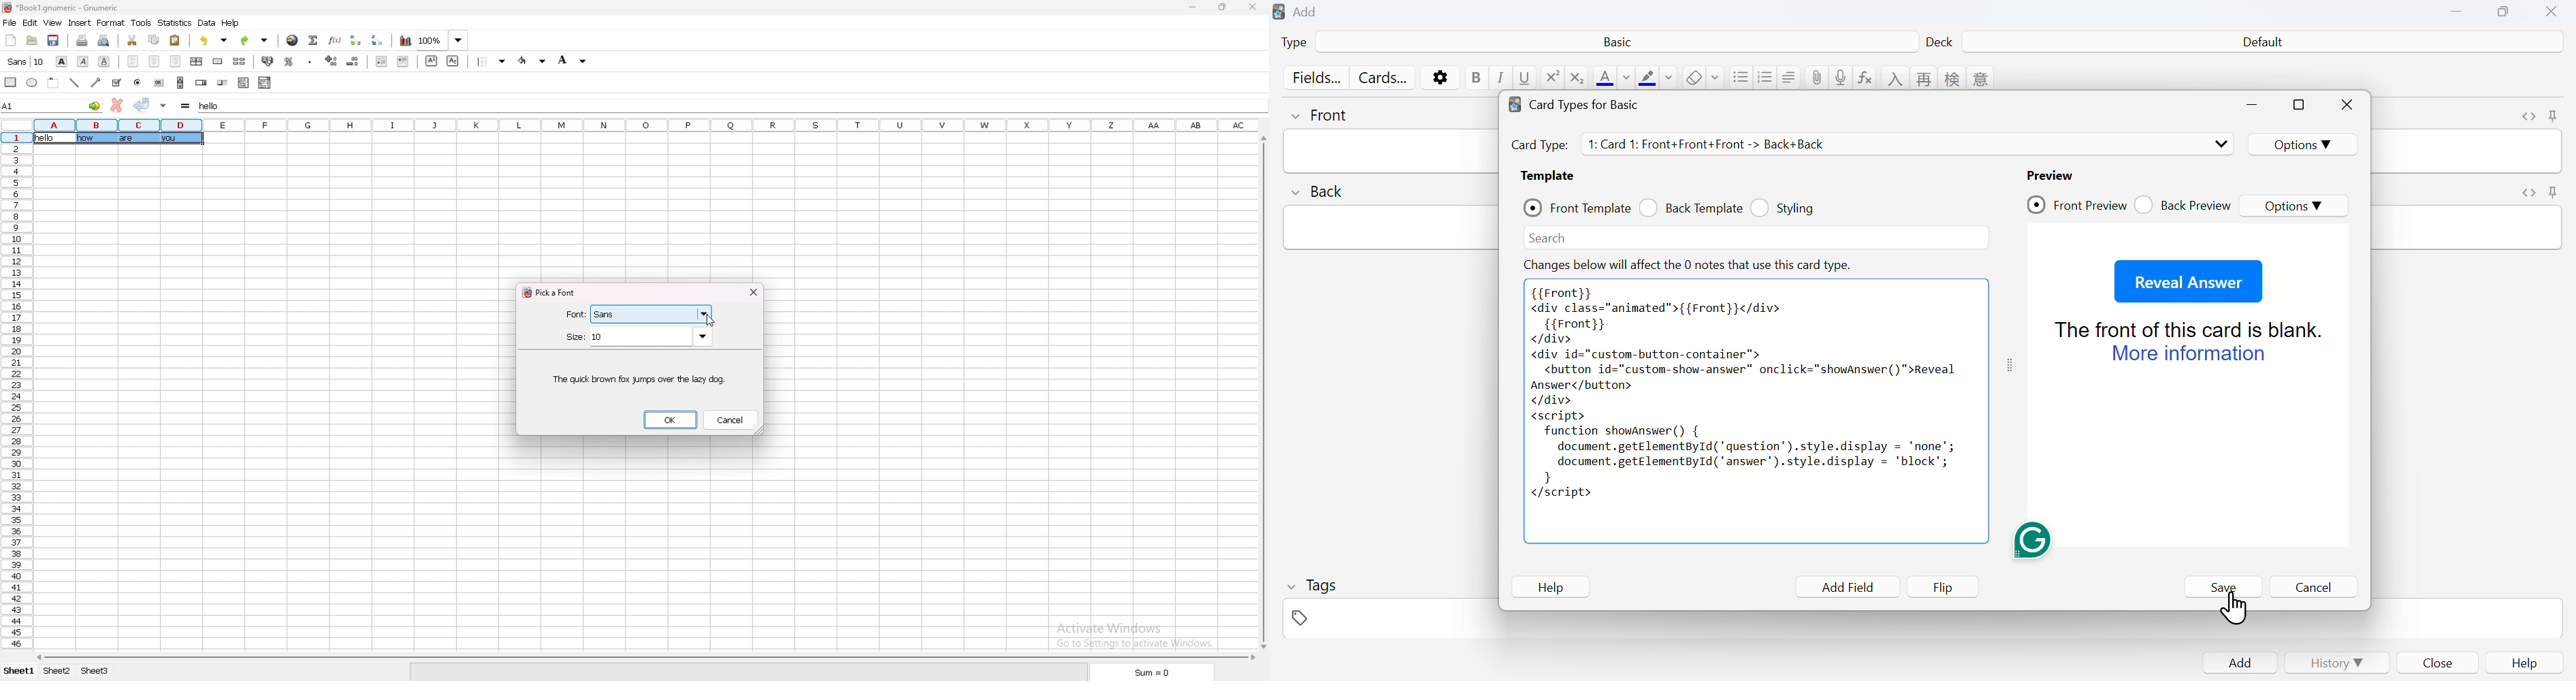  Describe the element at coordinates (1616, 40) in the screenshot. I see `Basic` at that location.